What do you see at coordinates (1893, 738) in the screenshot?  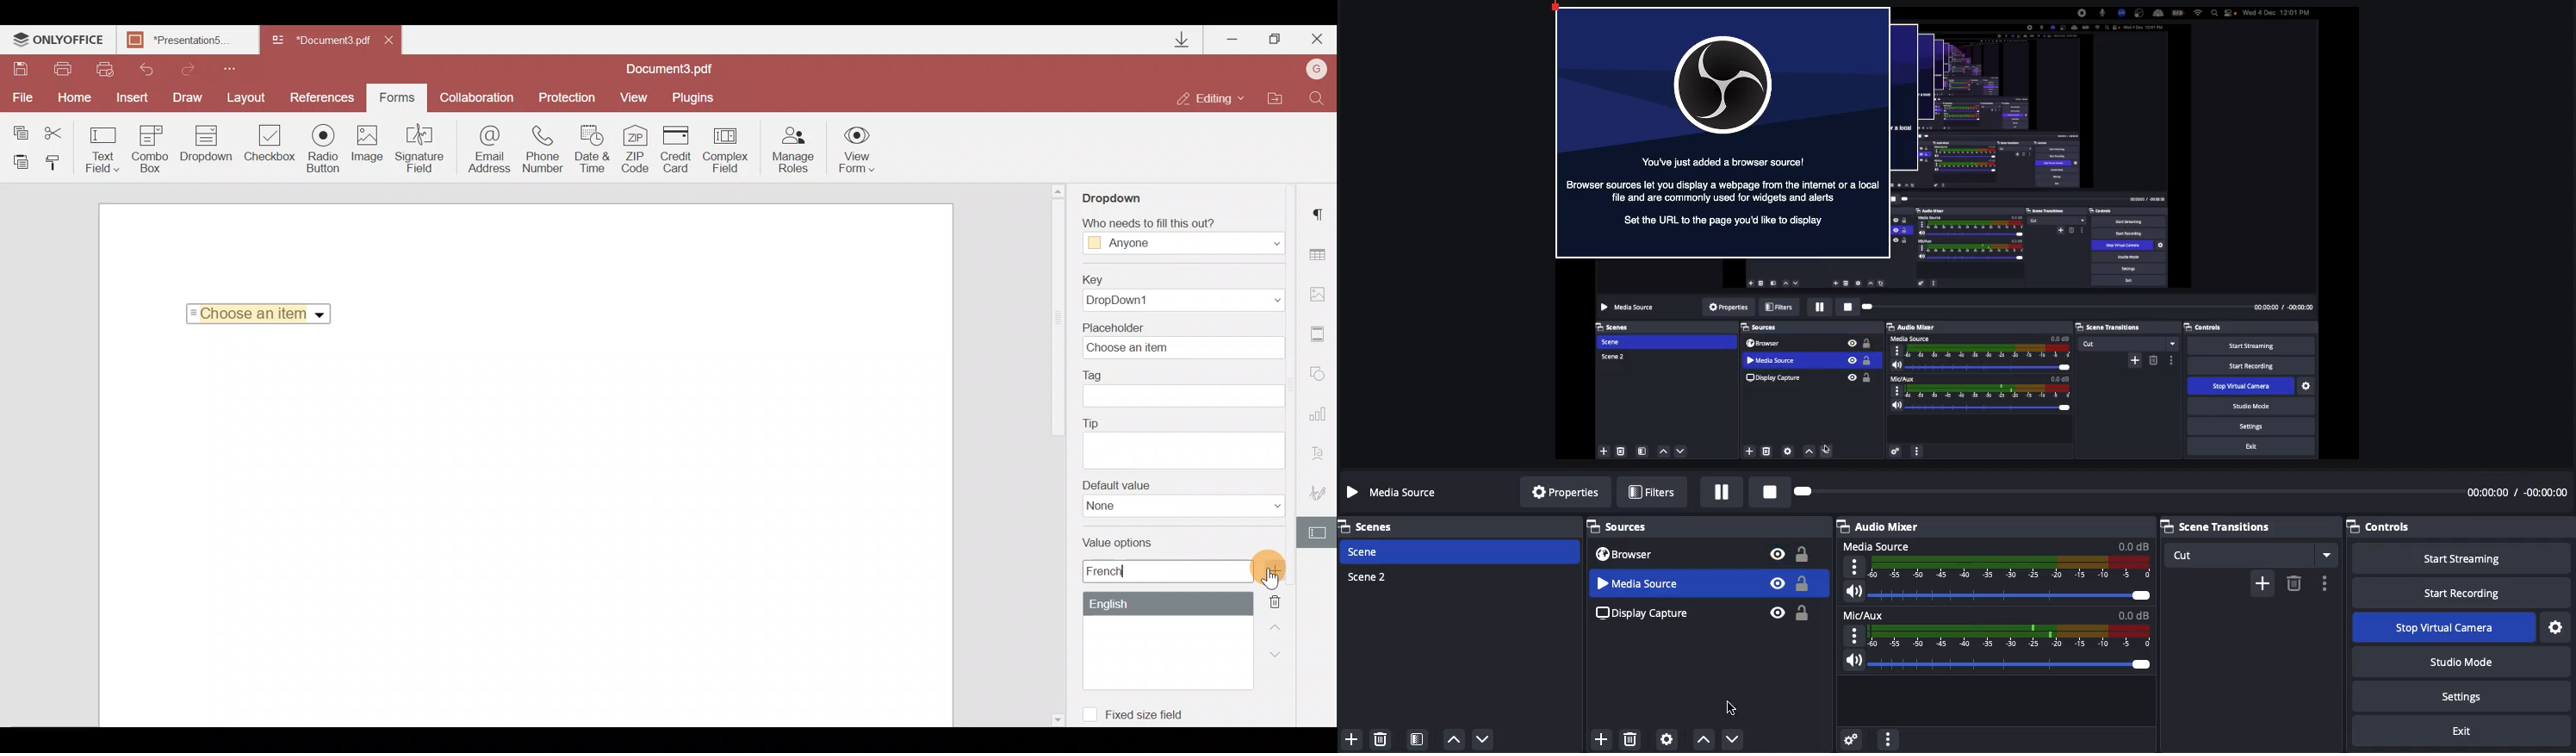 I see `More` at bounding box center [1893, 738].